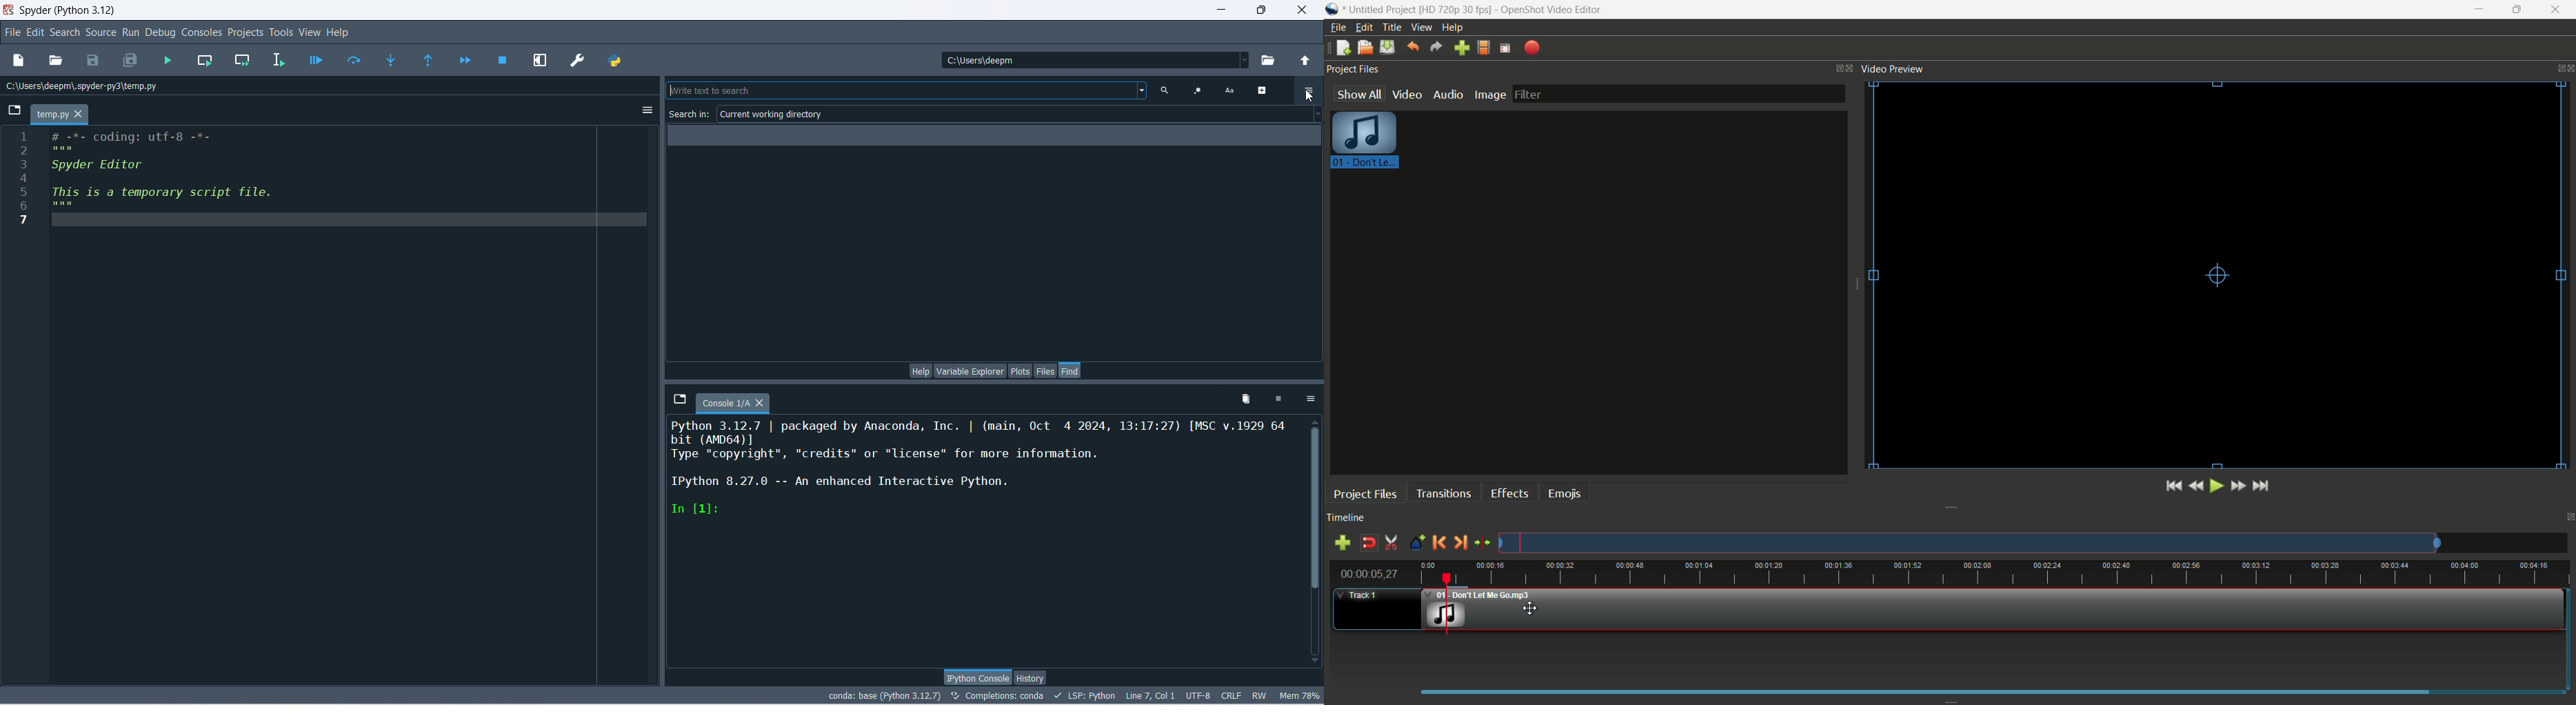  What do you see at coordinates (981, 471) in the screenshot?
I see `ipython console pane text` at bounding box center [981, 471].